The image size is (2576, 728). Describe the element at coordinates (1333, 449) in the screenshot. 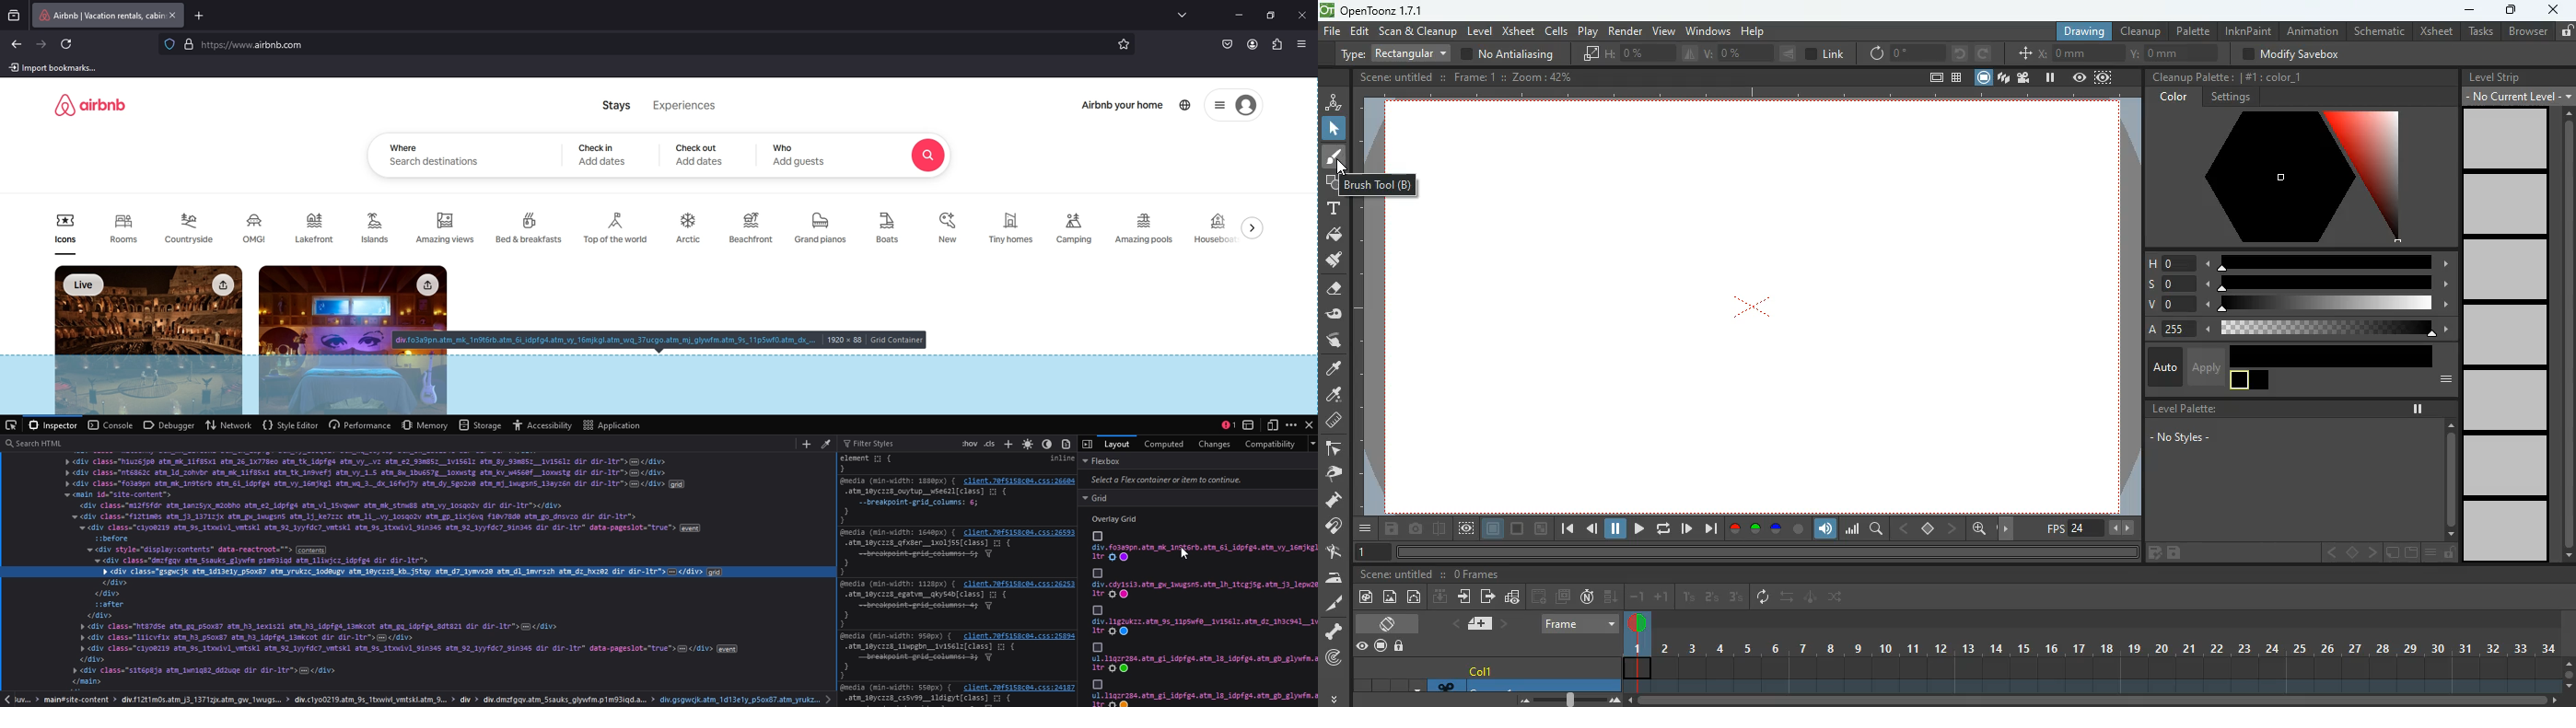

I see `edge` at that location.